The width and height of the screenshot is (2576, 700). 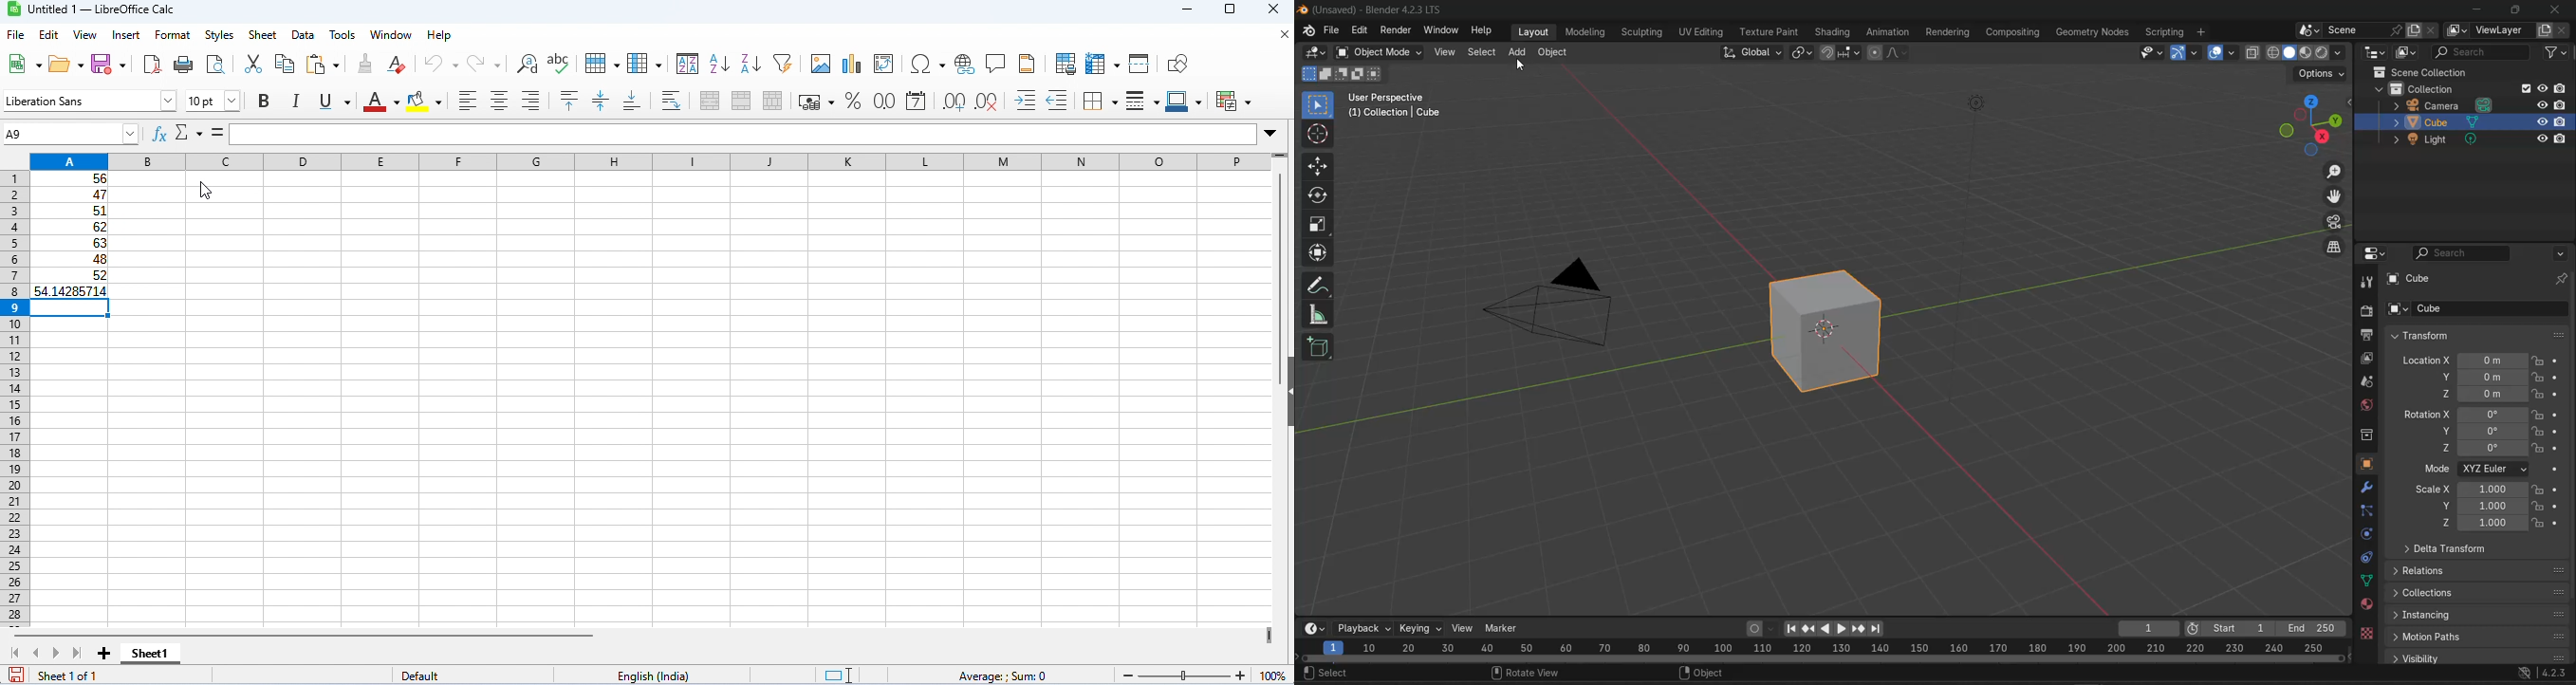 I want to click on sculpting, so click(x=1639, y=31).